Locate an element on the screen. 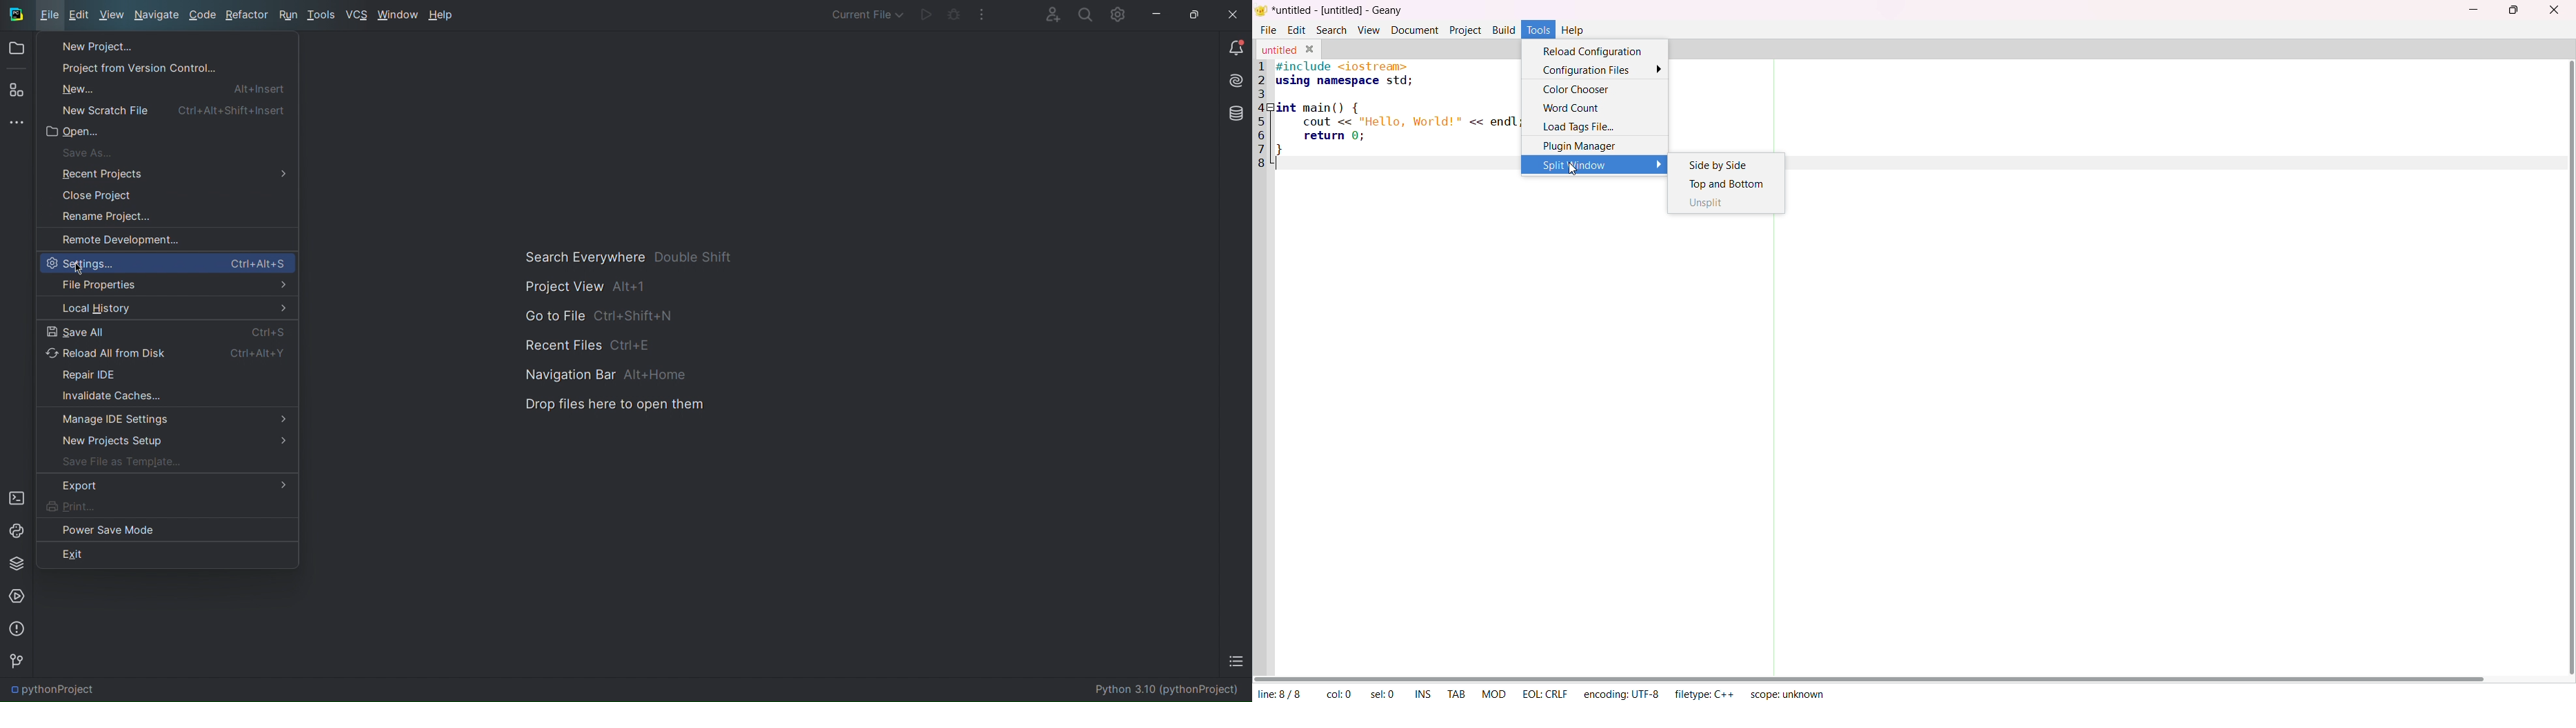 Image resolution: width=2576 pixels, height=728 pixels. Save All is located at coordinates (167, 333).